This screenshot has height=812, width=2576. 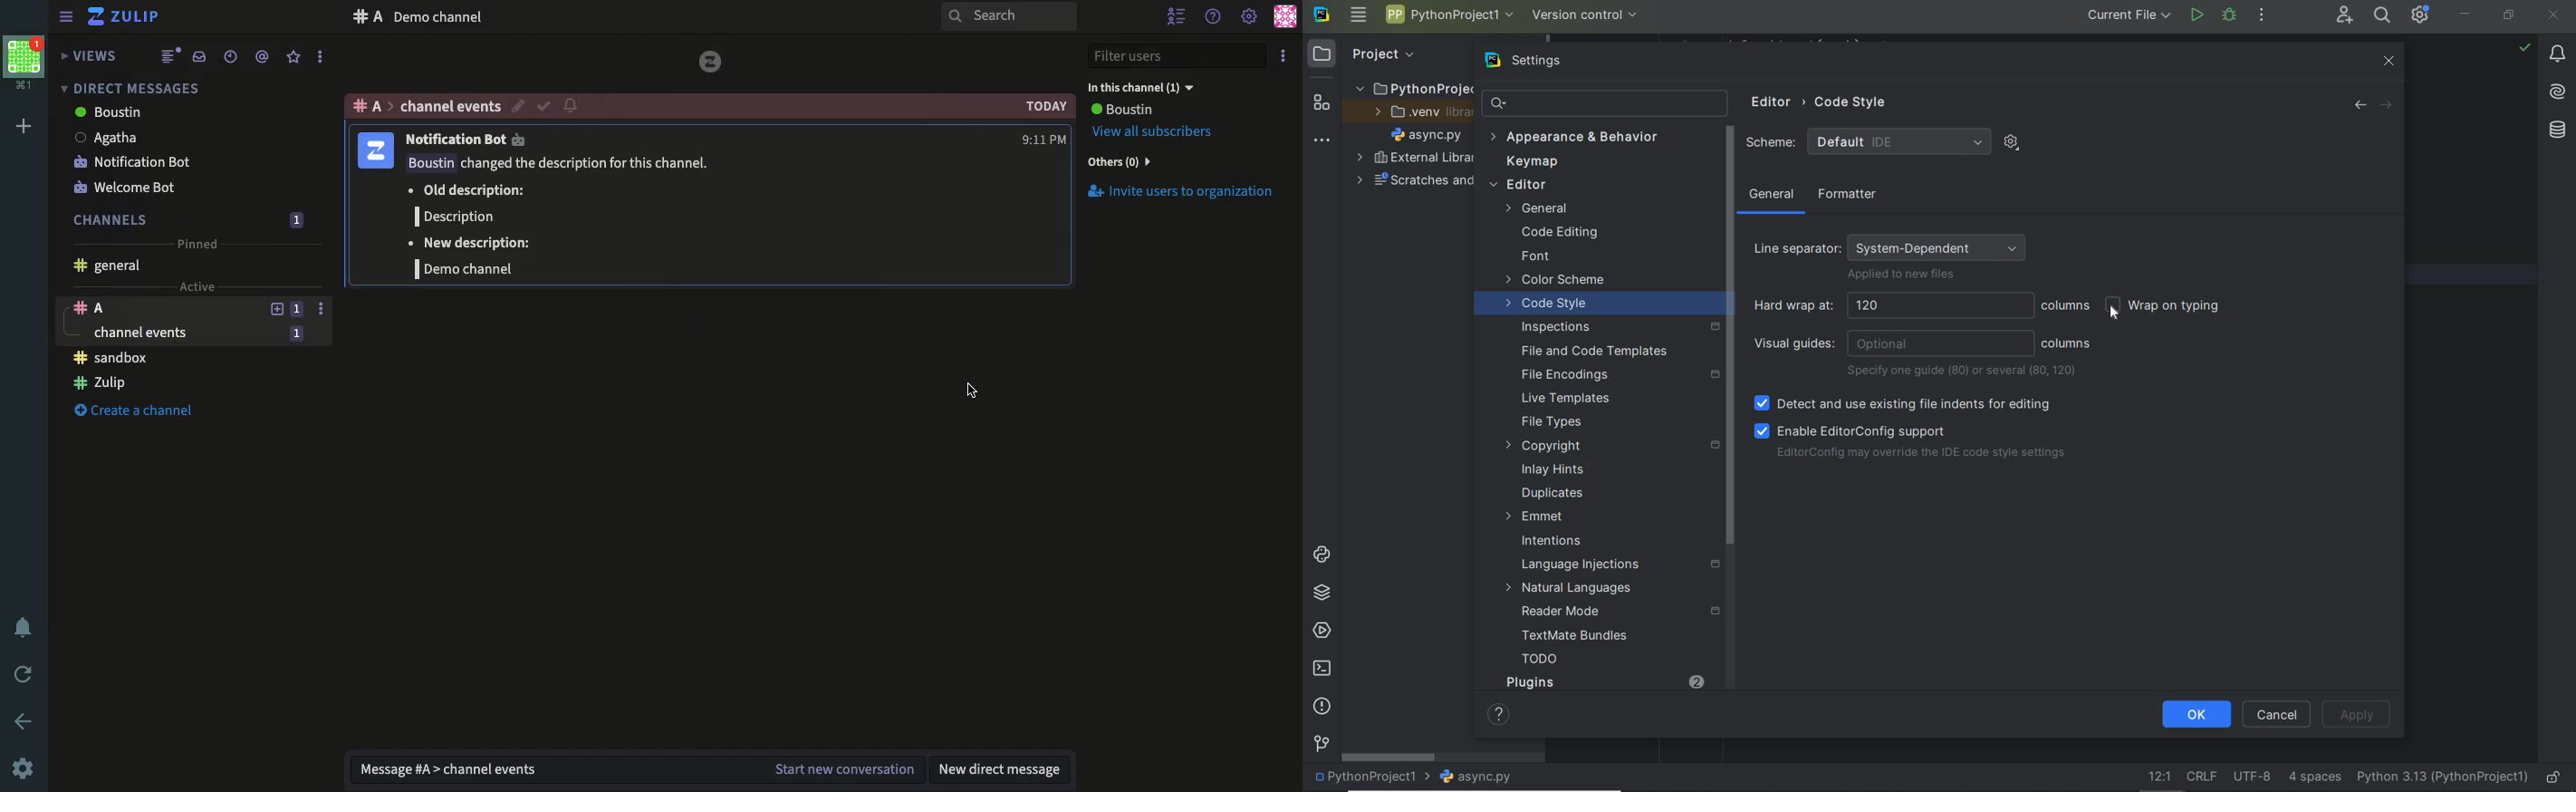 What do you see at coordinates (164, 57) in the screenshot?
I see `Feed` at bounding box center [164, 57].